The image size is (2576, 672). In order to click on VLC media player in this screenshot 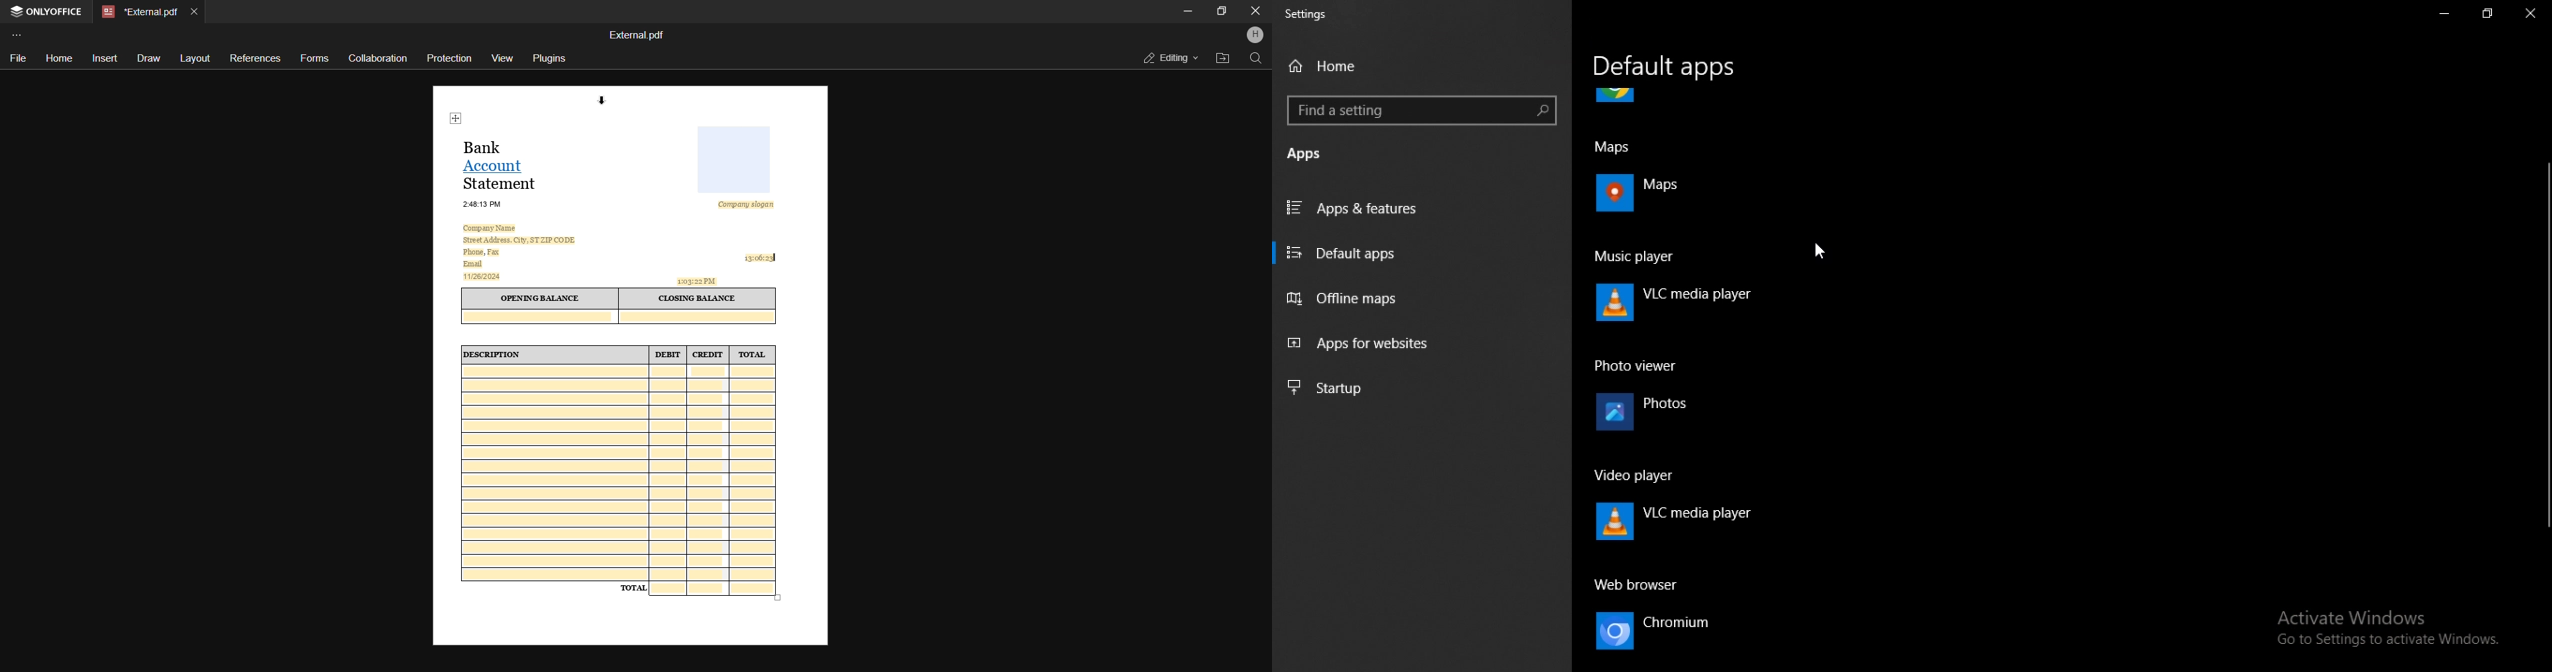, I will do `click(1685, 301)`.